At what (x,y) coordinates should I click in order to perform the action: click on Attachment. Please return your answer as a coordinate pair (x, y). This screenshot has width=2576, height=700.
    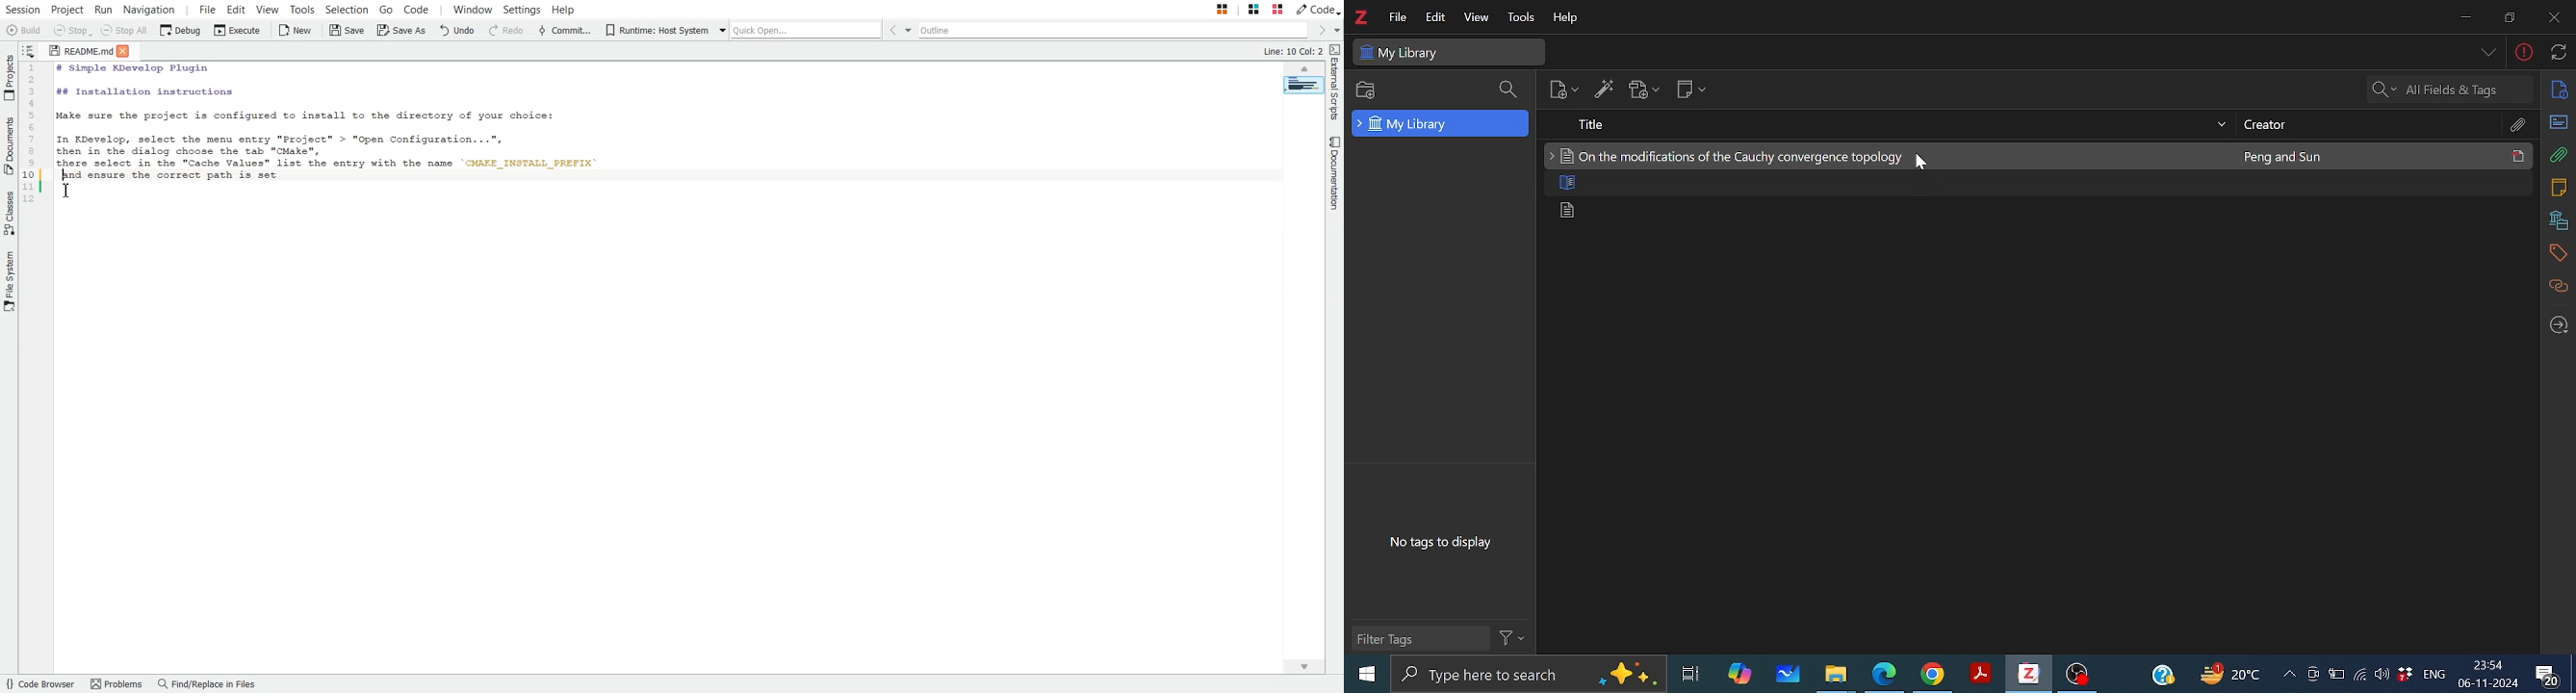
    Looking at the image, I should click on (2556, 157).